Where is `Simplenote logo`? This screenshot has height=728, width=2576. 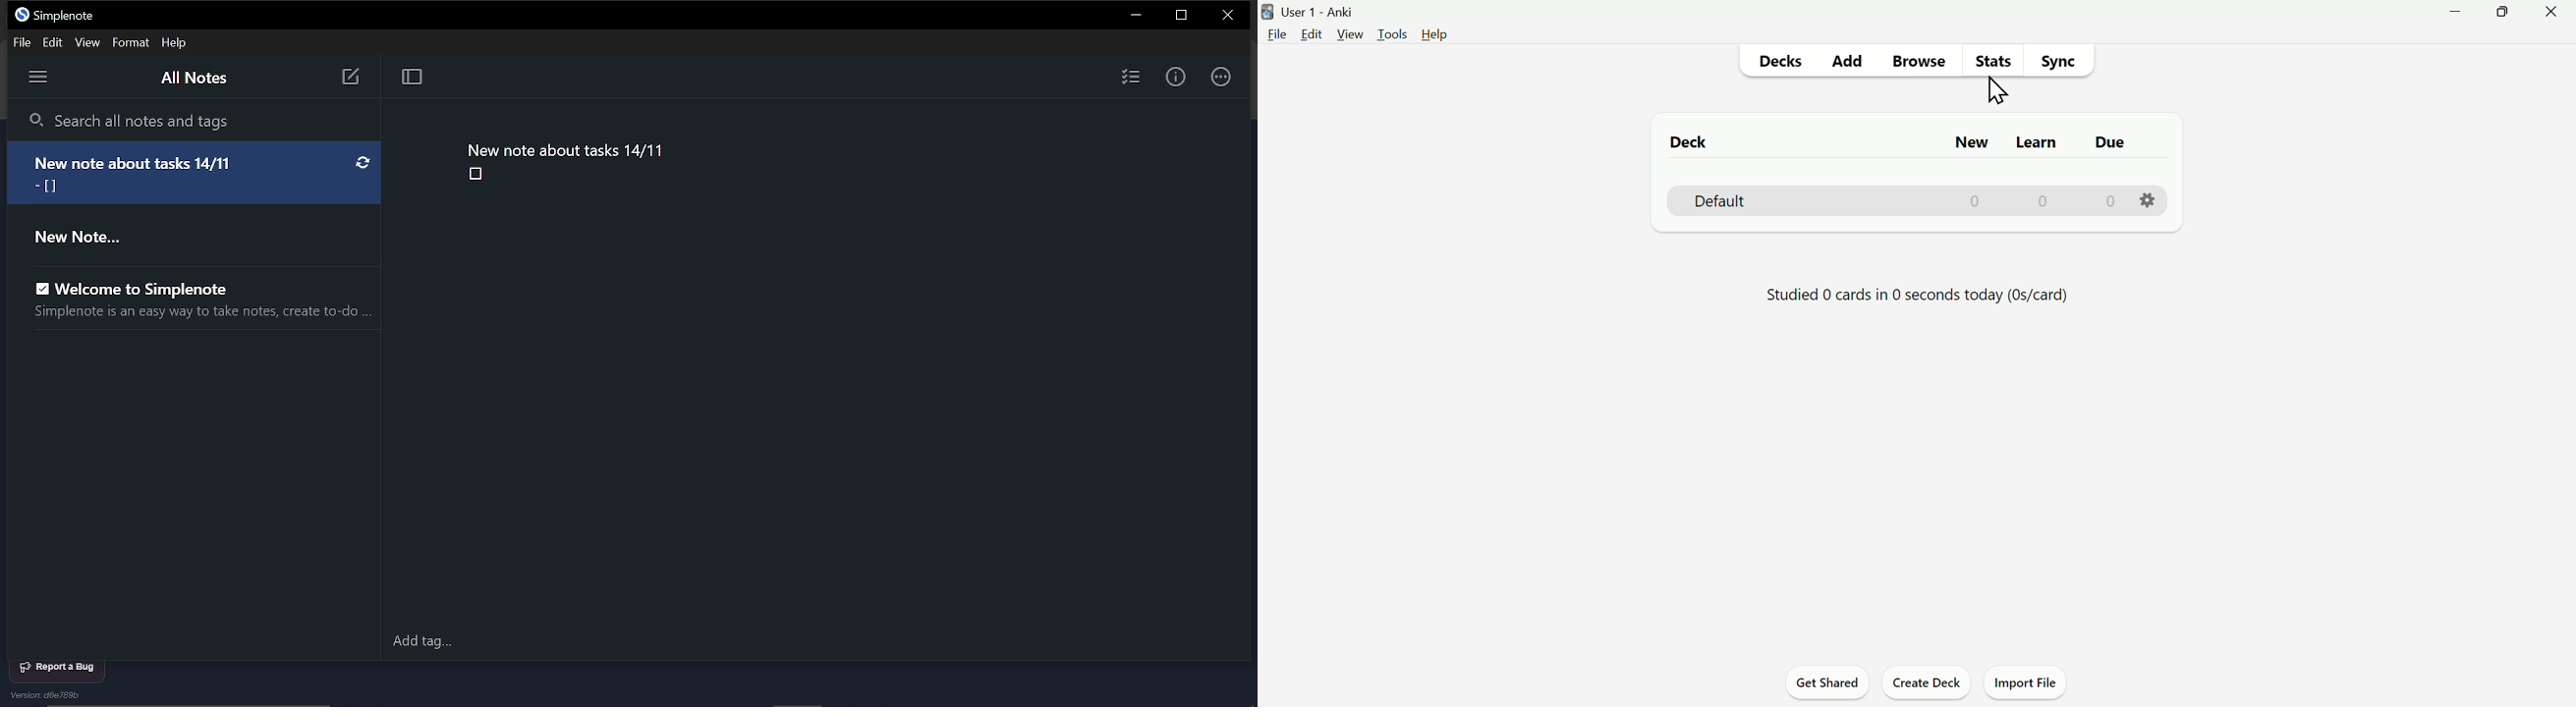 Simplenote logo is located at coordinates (22, 14).